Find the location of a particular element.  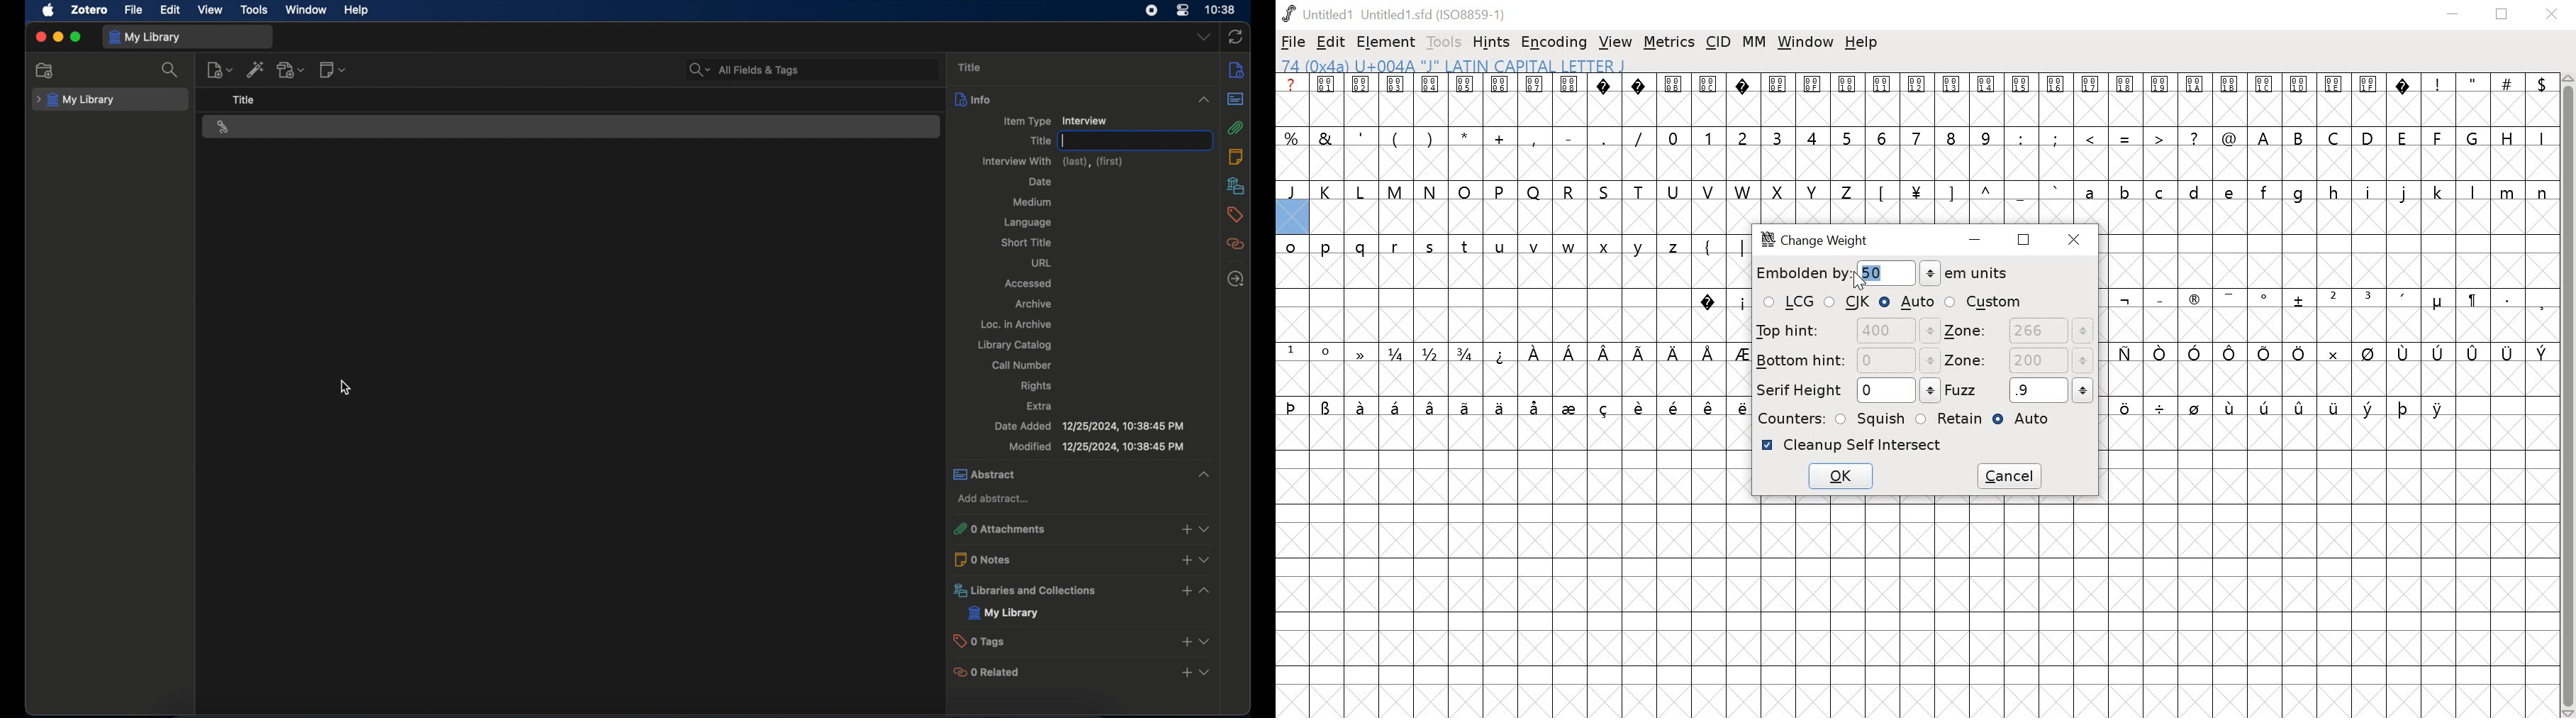

window is located at coordinates (1806, 43).